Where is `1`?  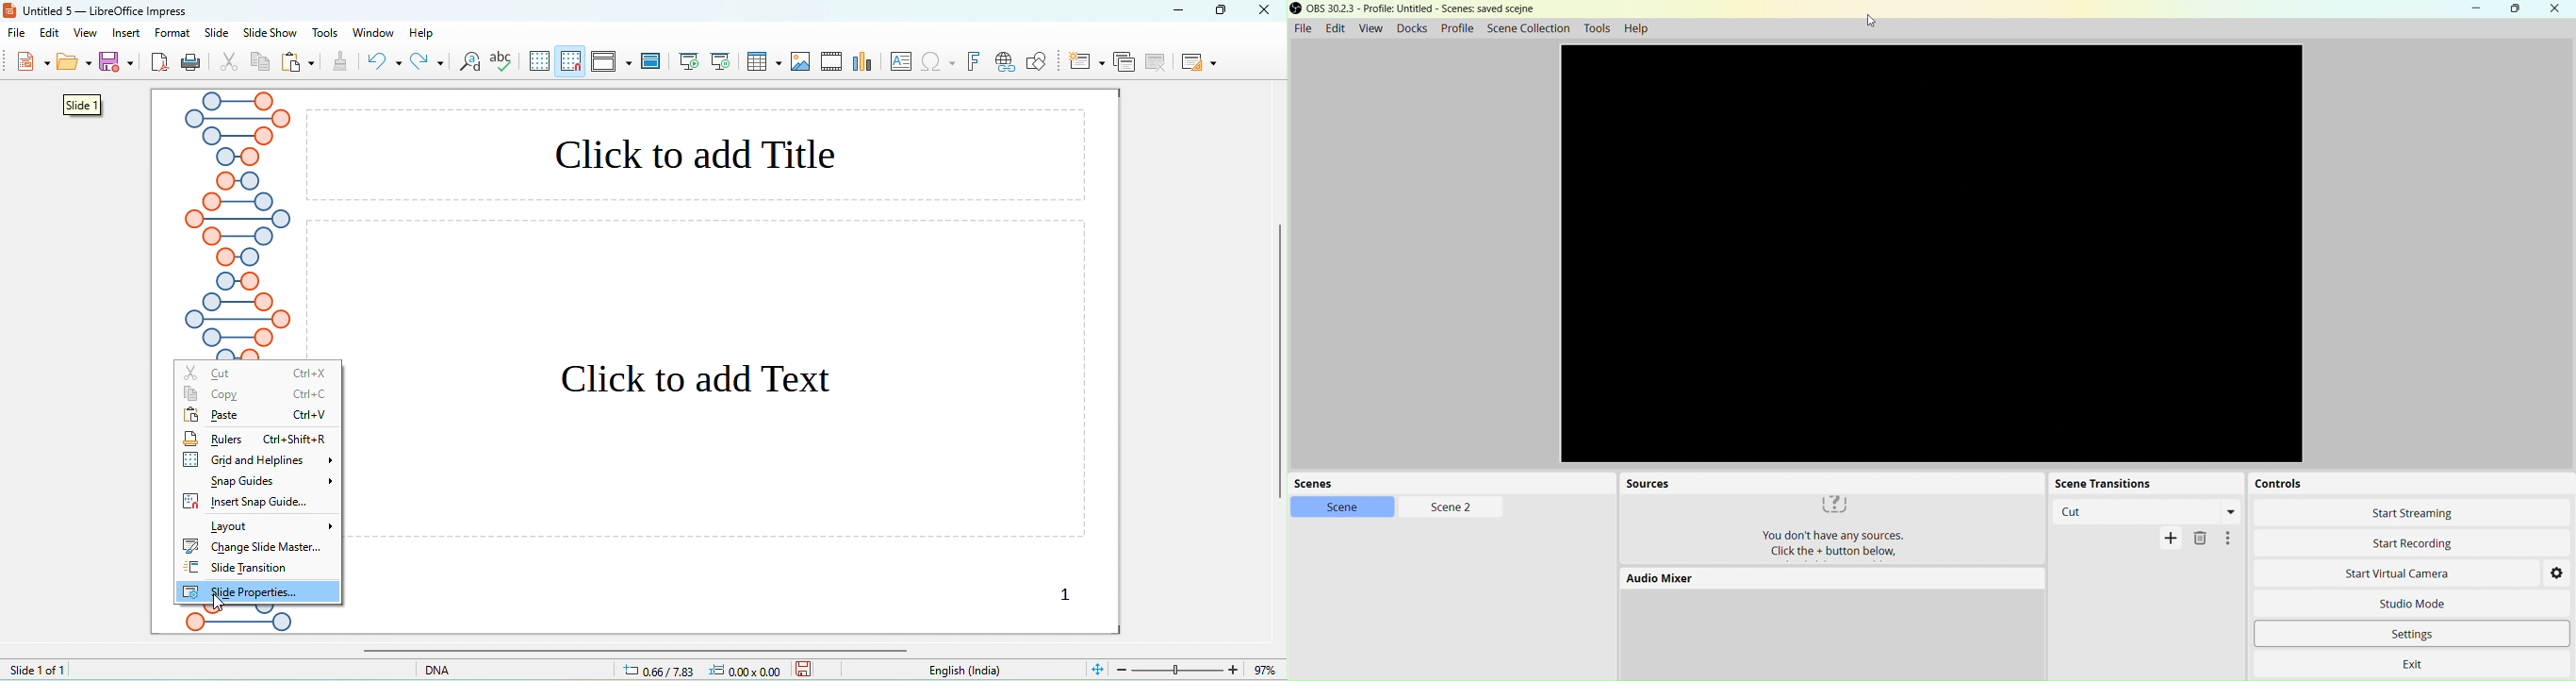
1 is located at coordinates (1049, 594).